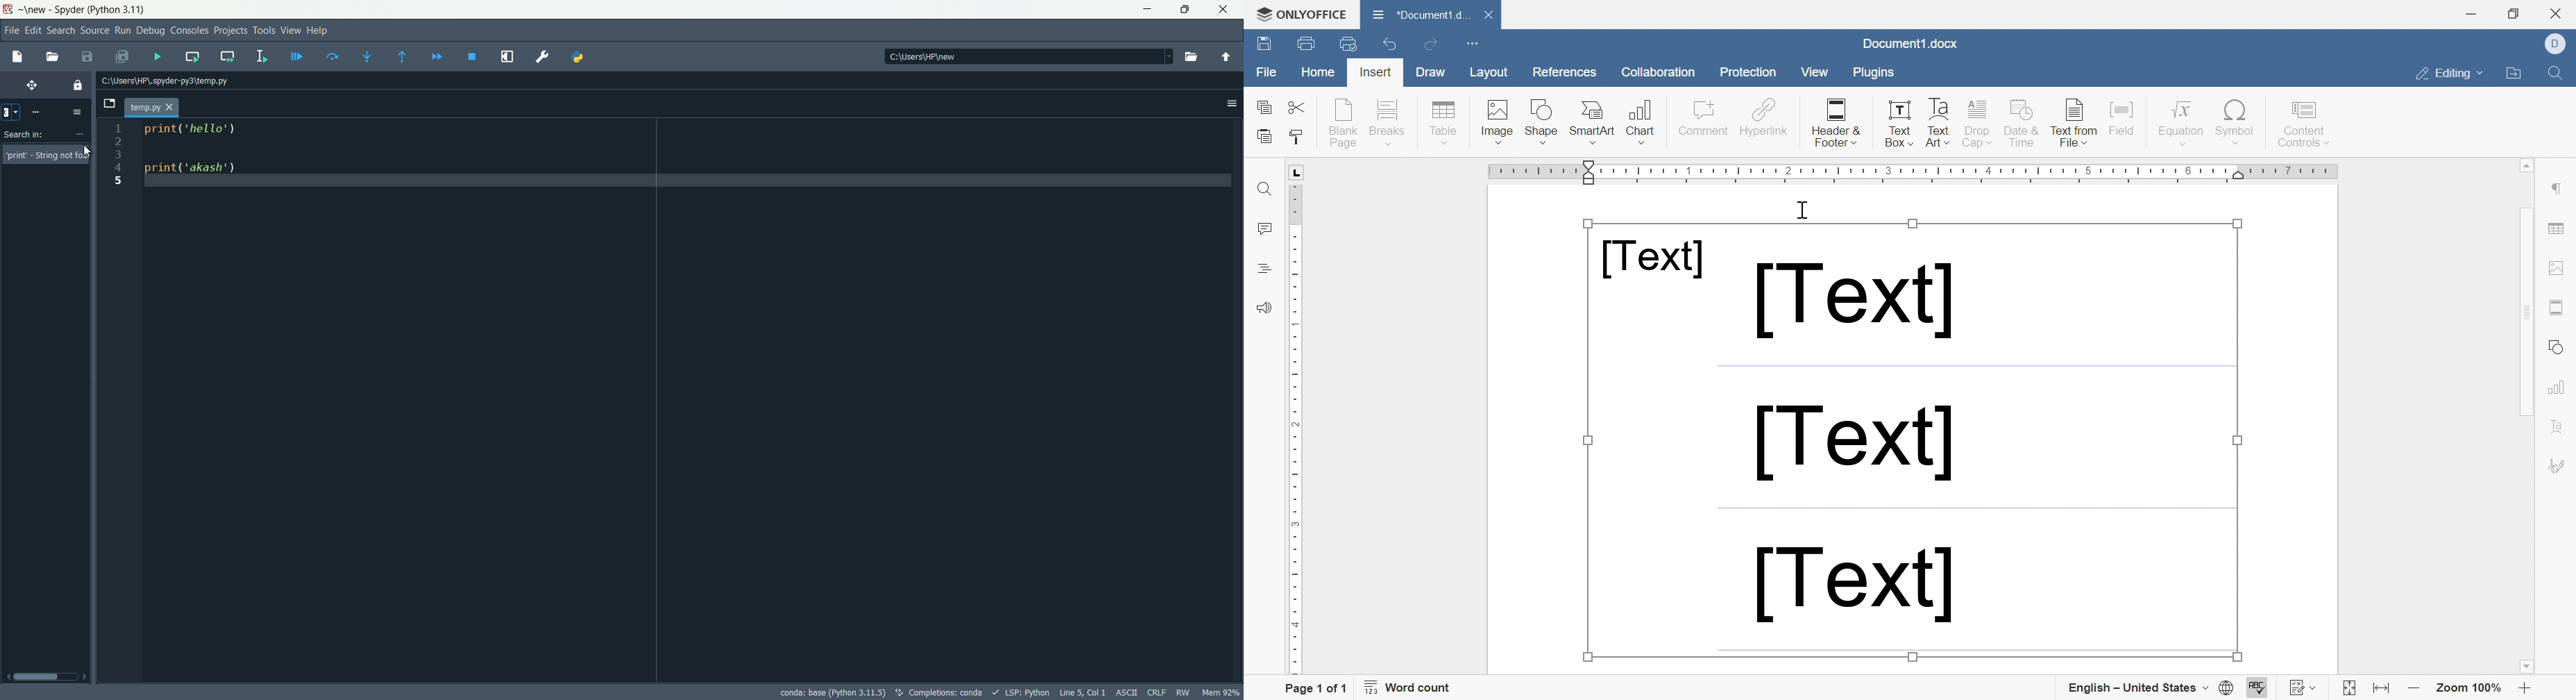  What do you see at coordinates (1299, 107) in the screenshot?
I see `Cut` at bounding box center [1299, 107].